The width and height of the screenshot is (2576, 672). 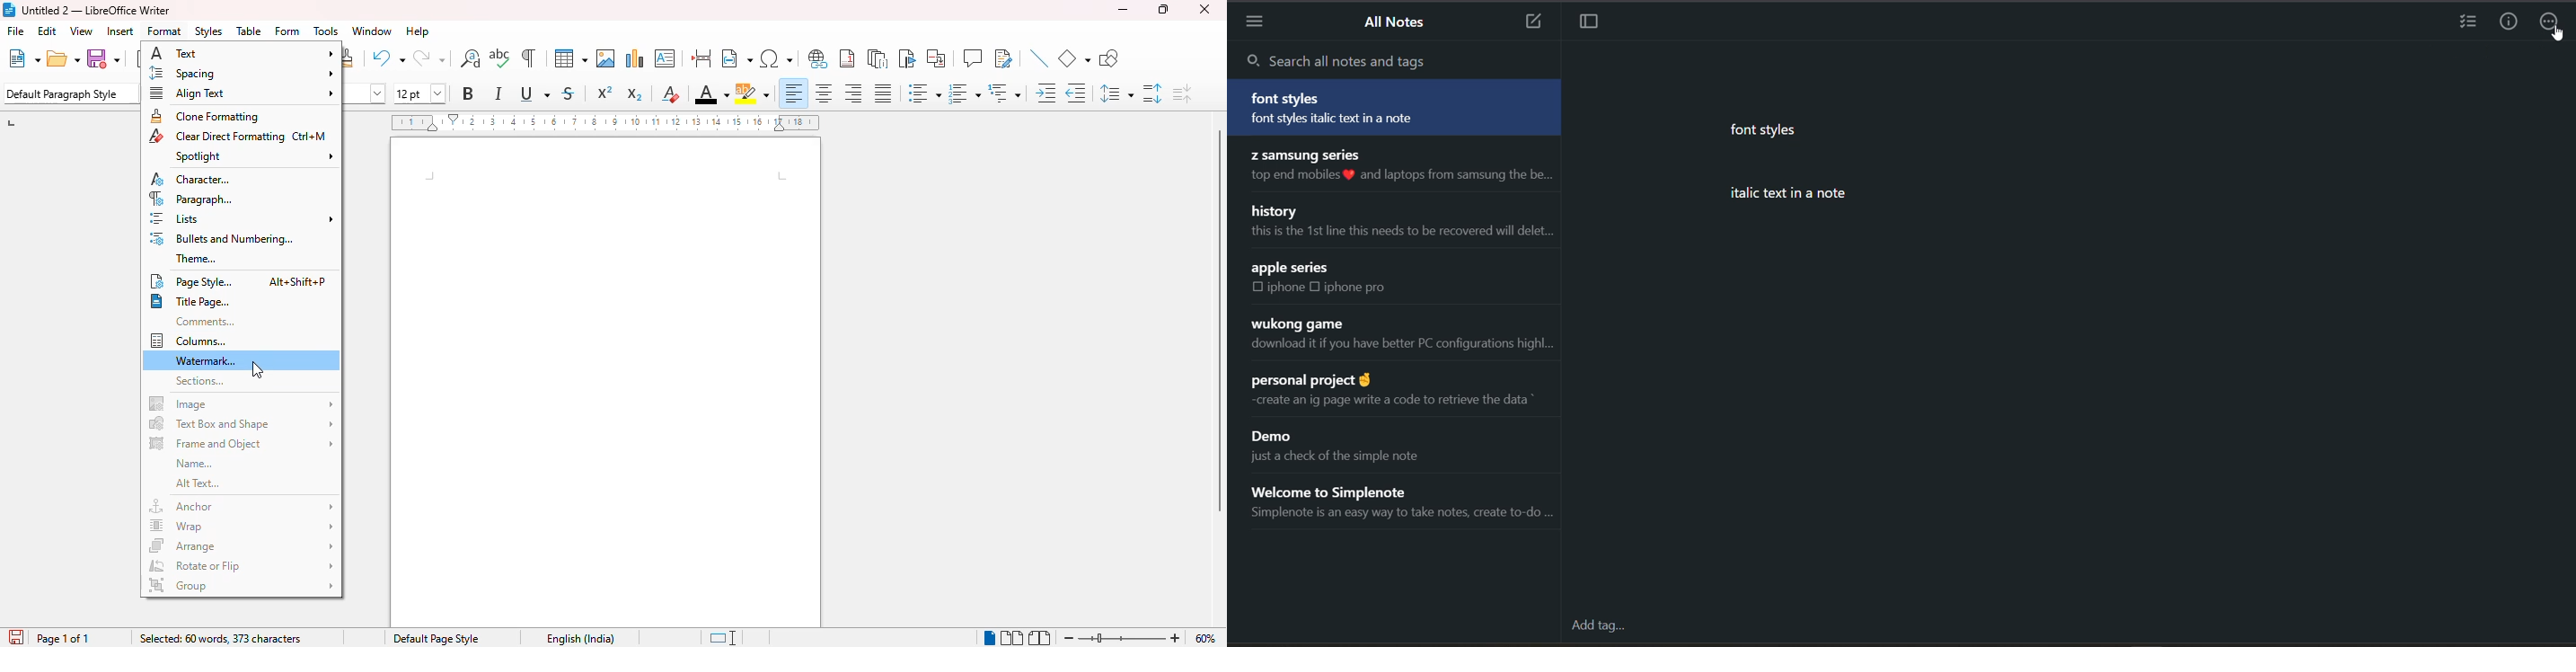 What do you see at coordinates (1002, 58) in the screenshot?
I see `show draw changes functions` at bounding box center [1002, 58].